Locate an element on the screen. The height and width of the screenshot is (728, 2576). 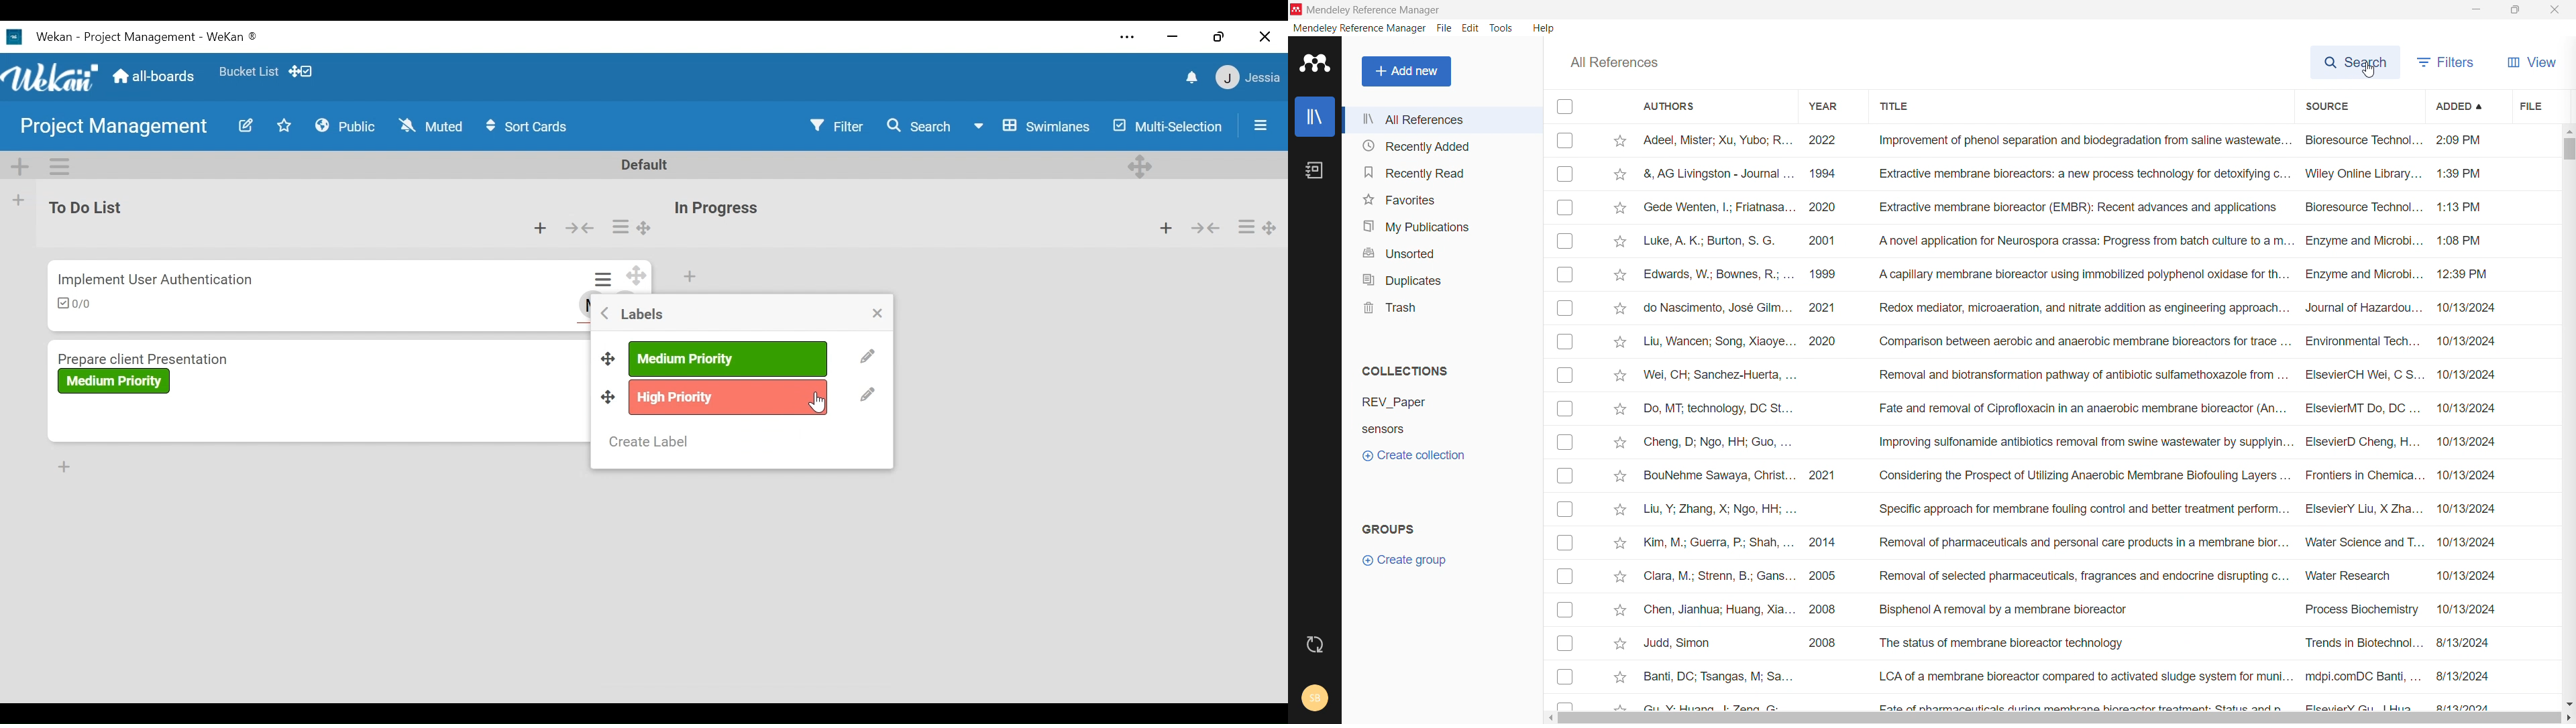
Sensors is located at coordinates (1386, 427).